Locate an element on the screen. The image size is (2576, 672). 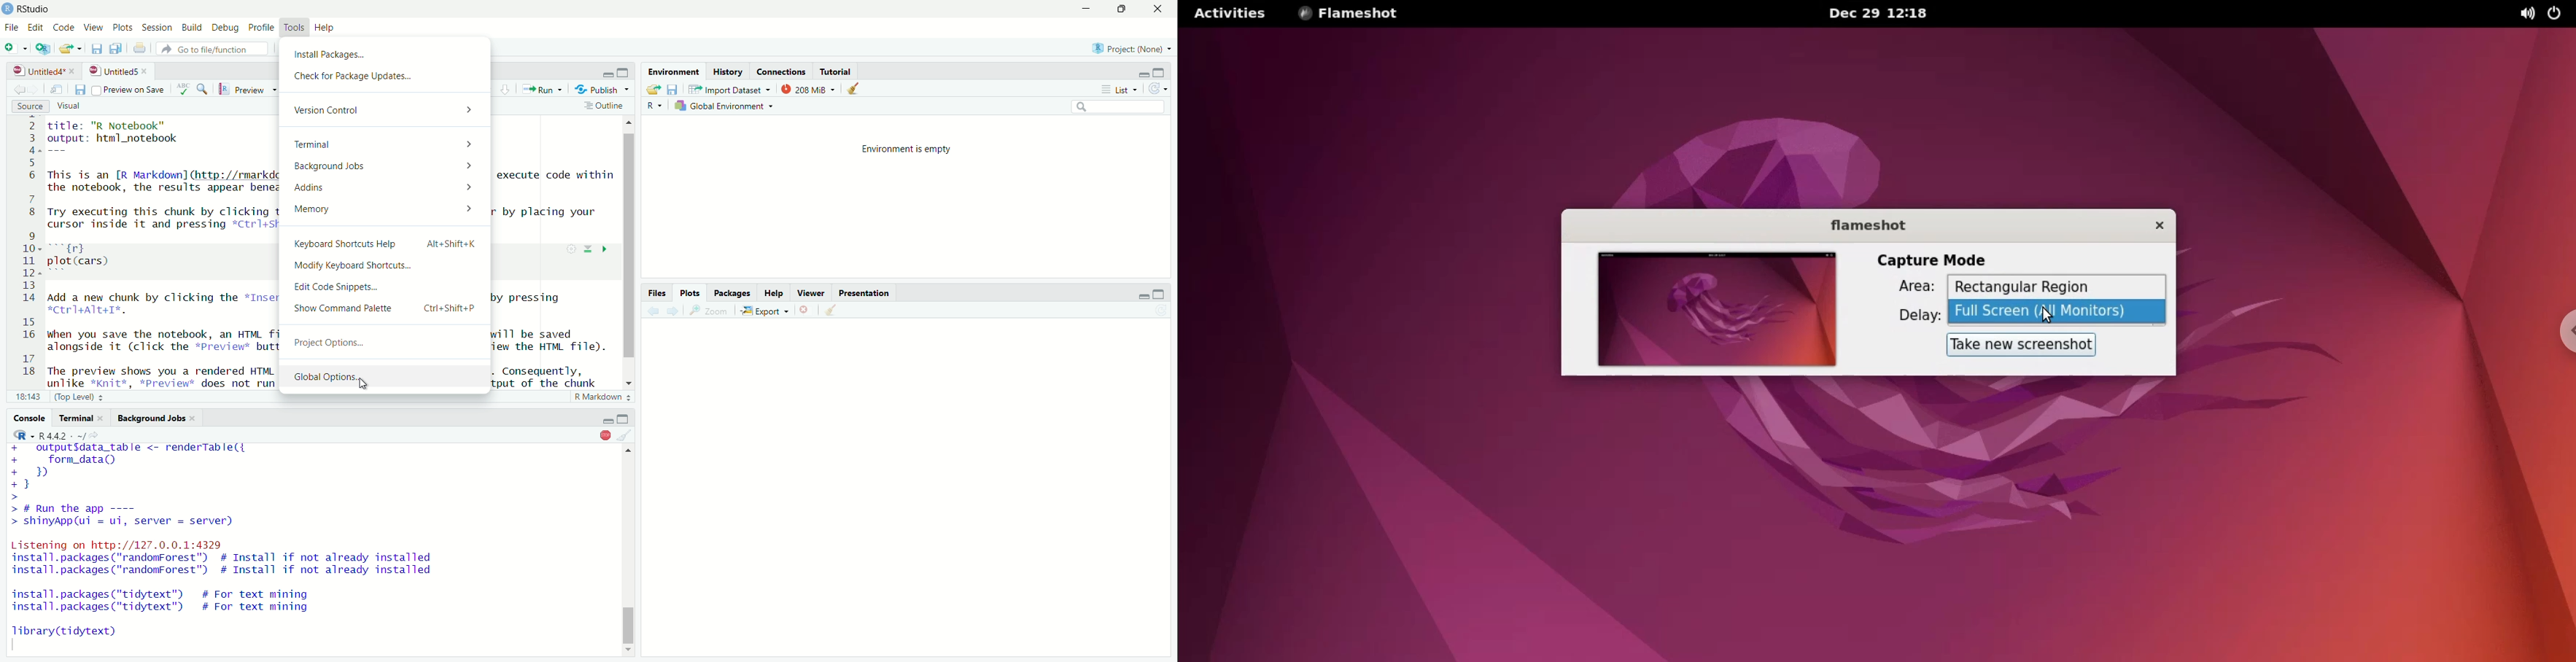
settings is located at coordinates (569, 250).